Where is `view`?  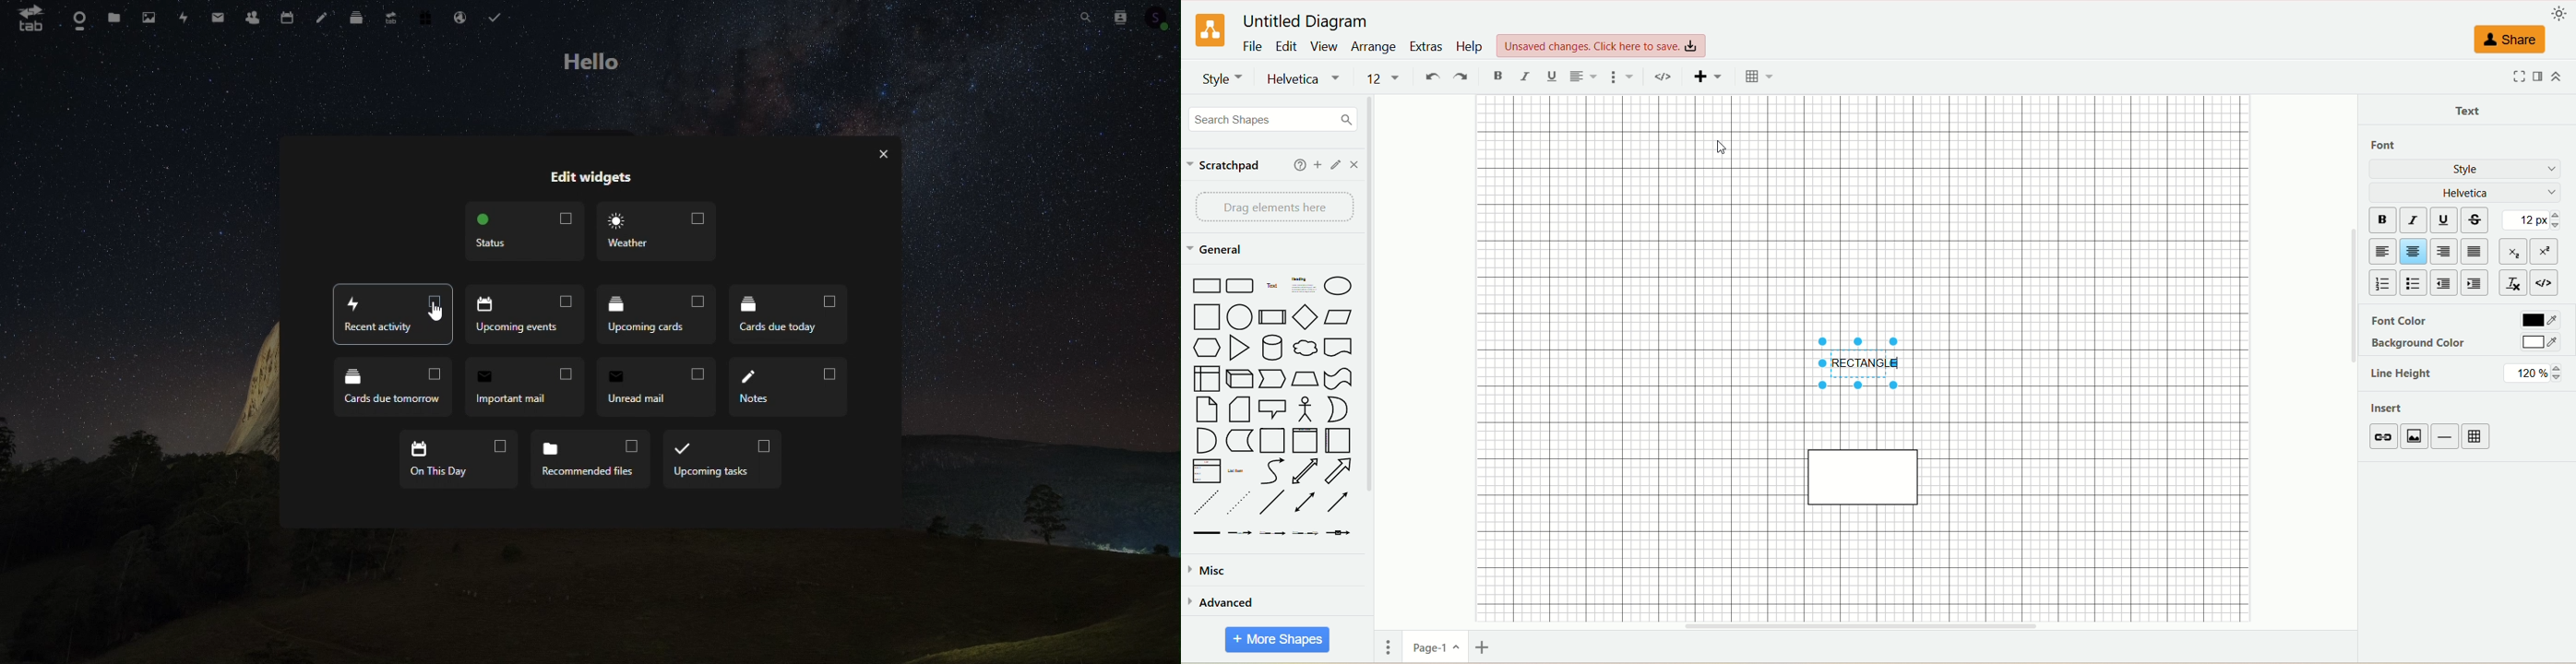
view is located at coordinates (1326, 47).